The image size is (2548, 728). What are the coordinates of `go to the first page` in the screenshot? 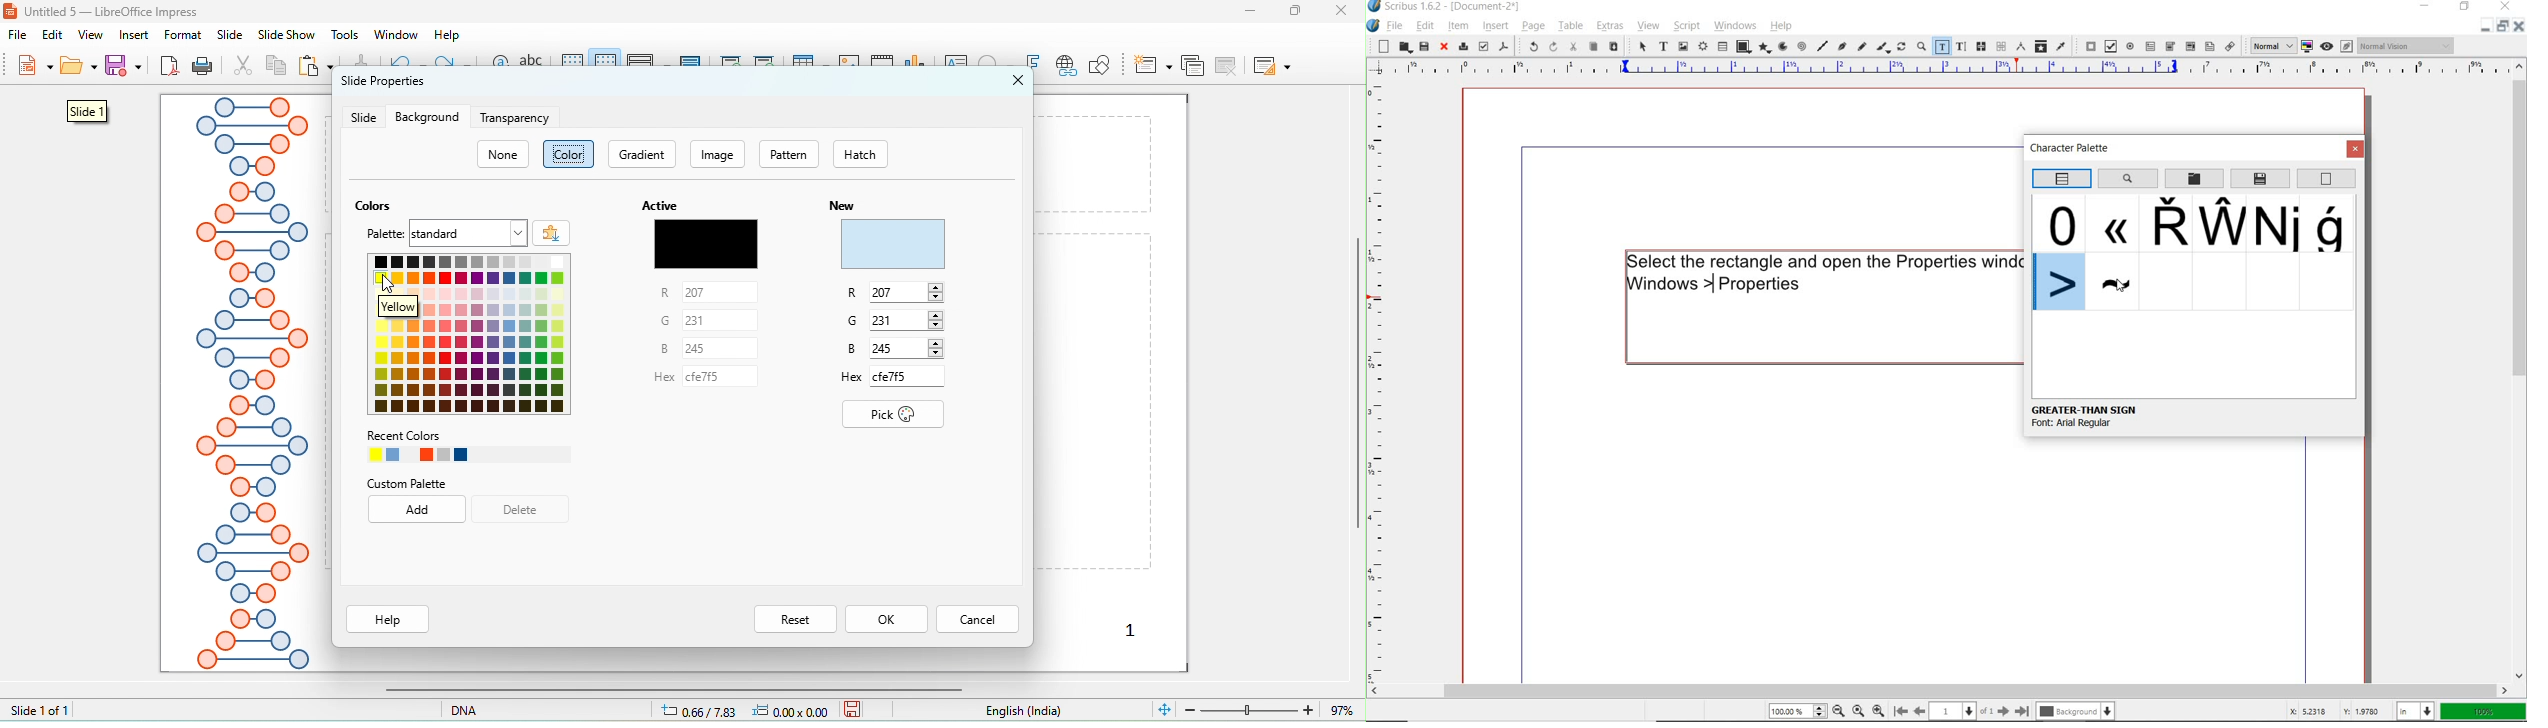 It's located at (1900, 710).